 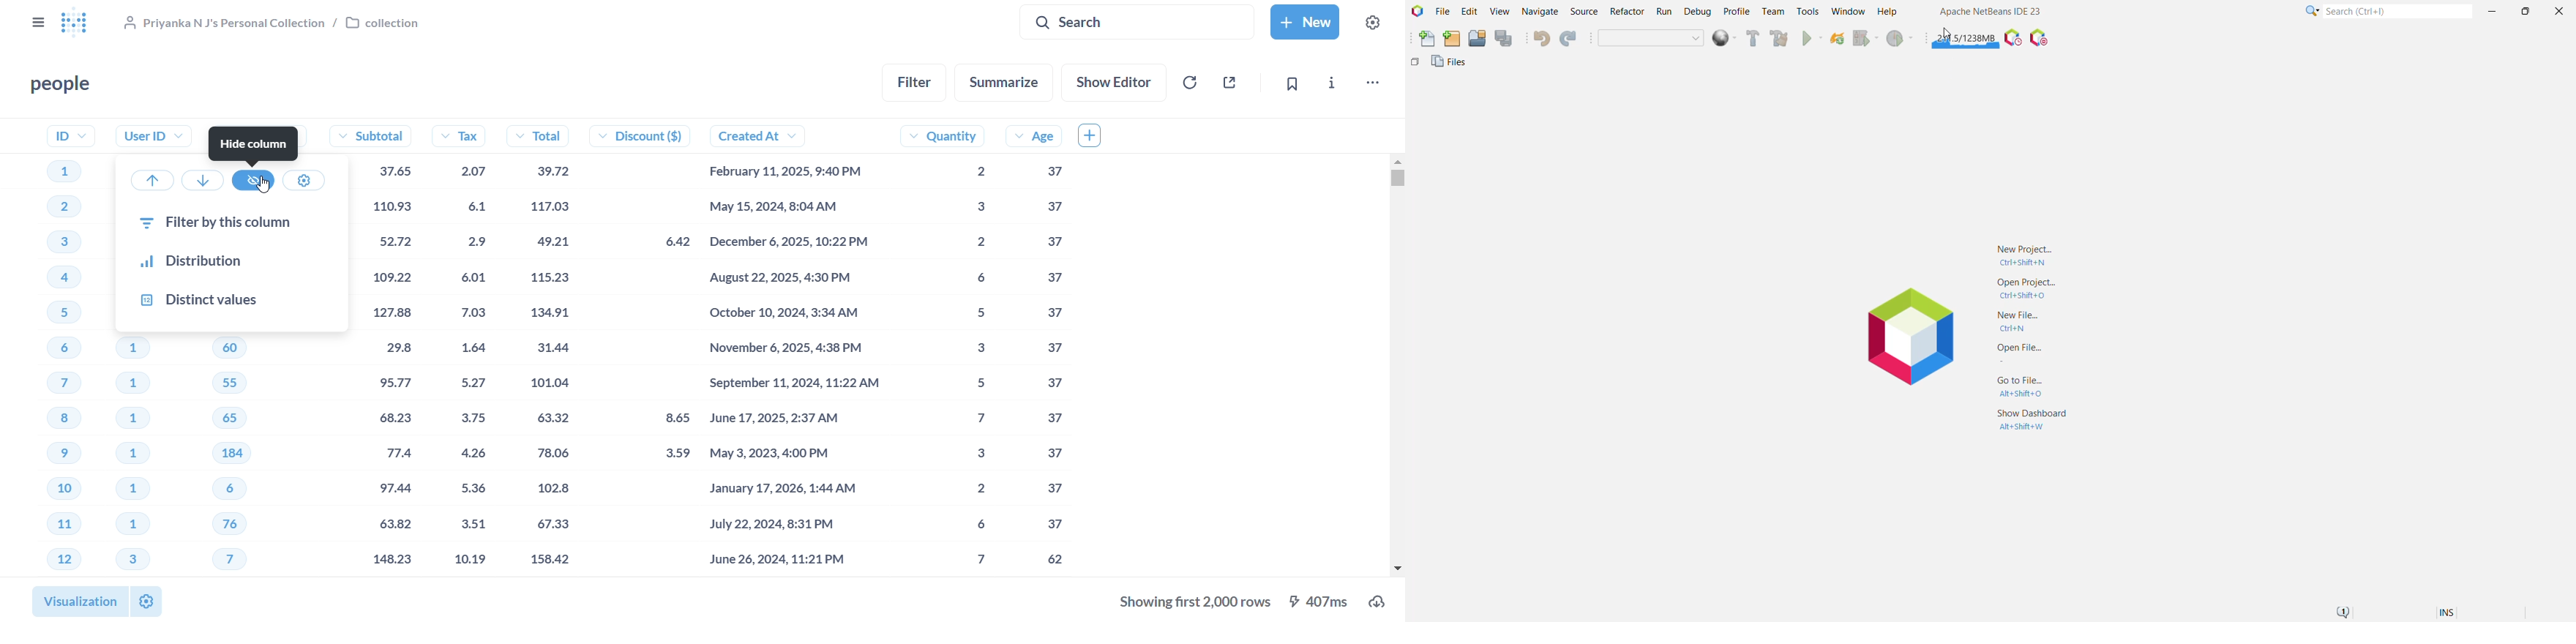 I want to click on Notifications, so click(x=2342, y=613).